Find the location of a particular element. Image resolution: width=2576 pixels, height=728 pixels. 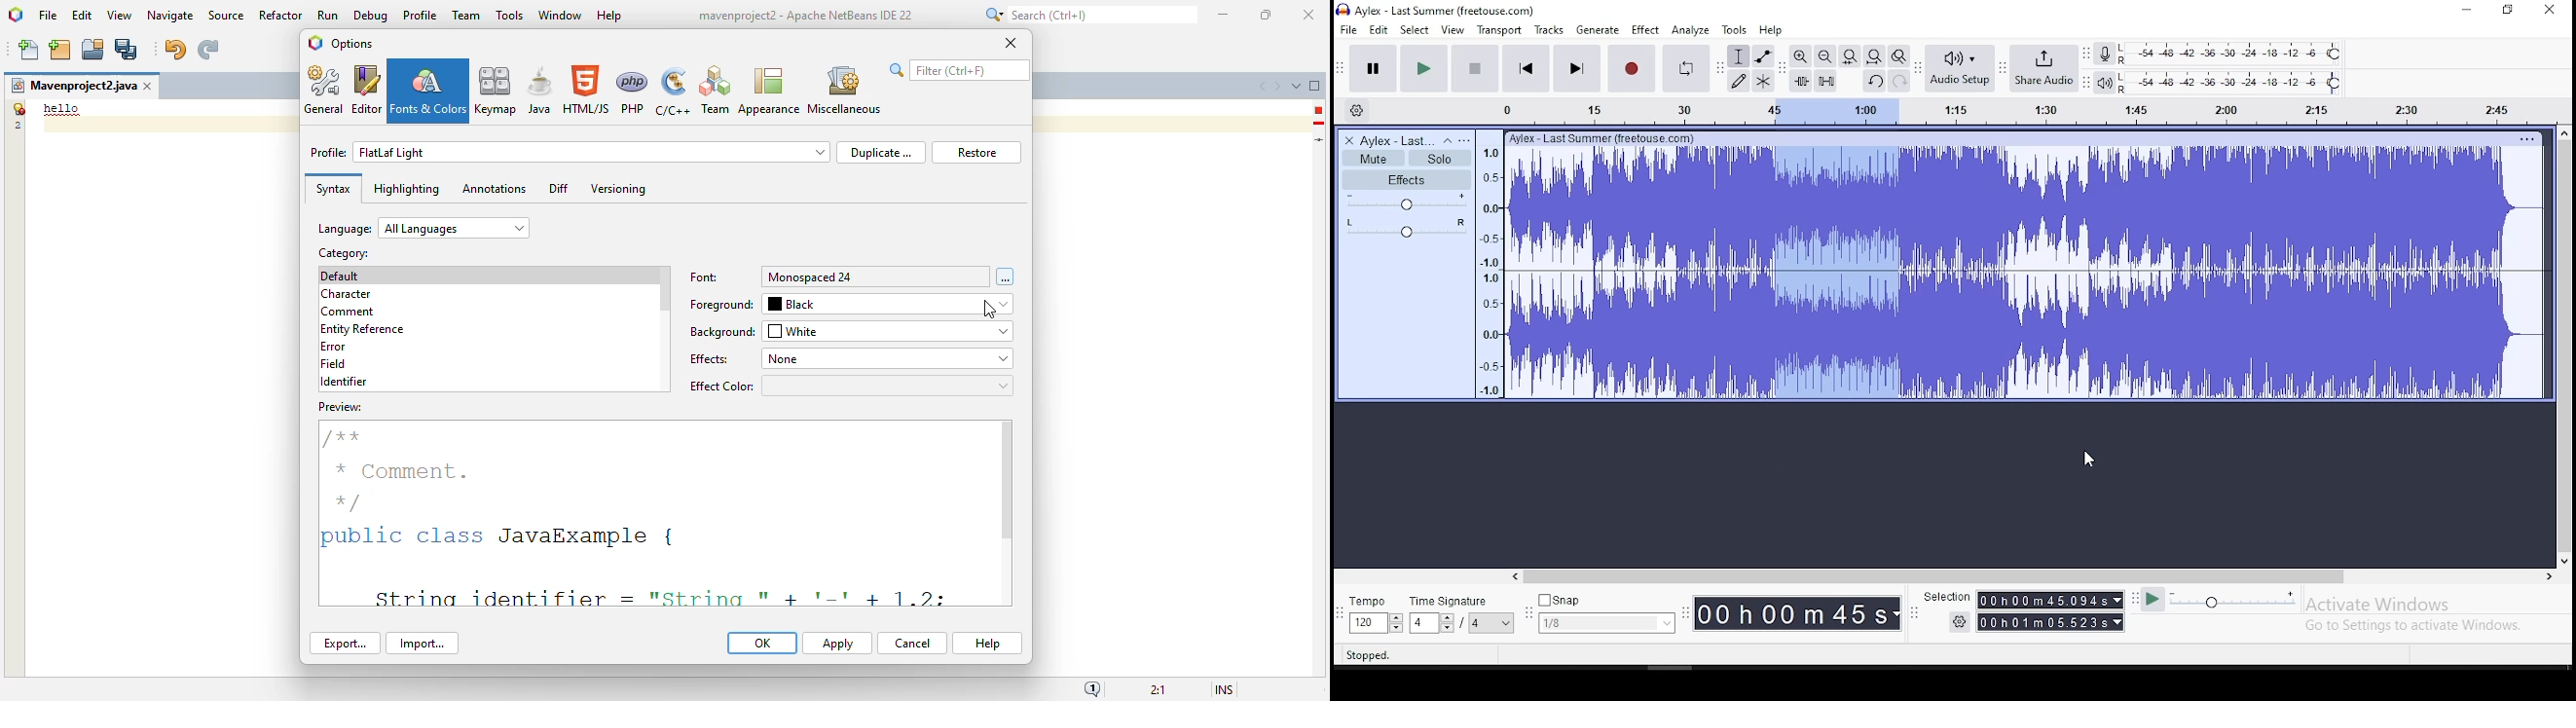

demo text is located at coordinates (62, 108).